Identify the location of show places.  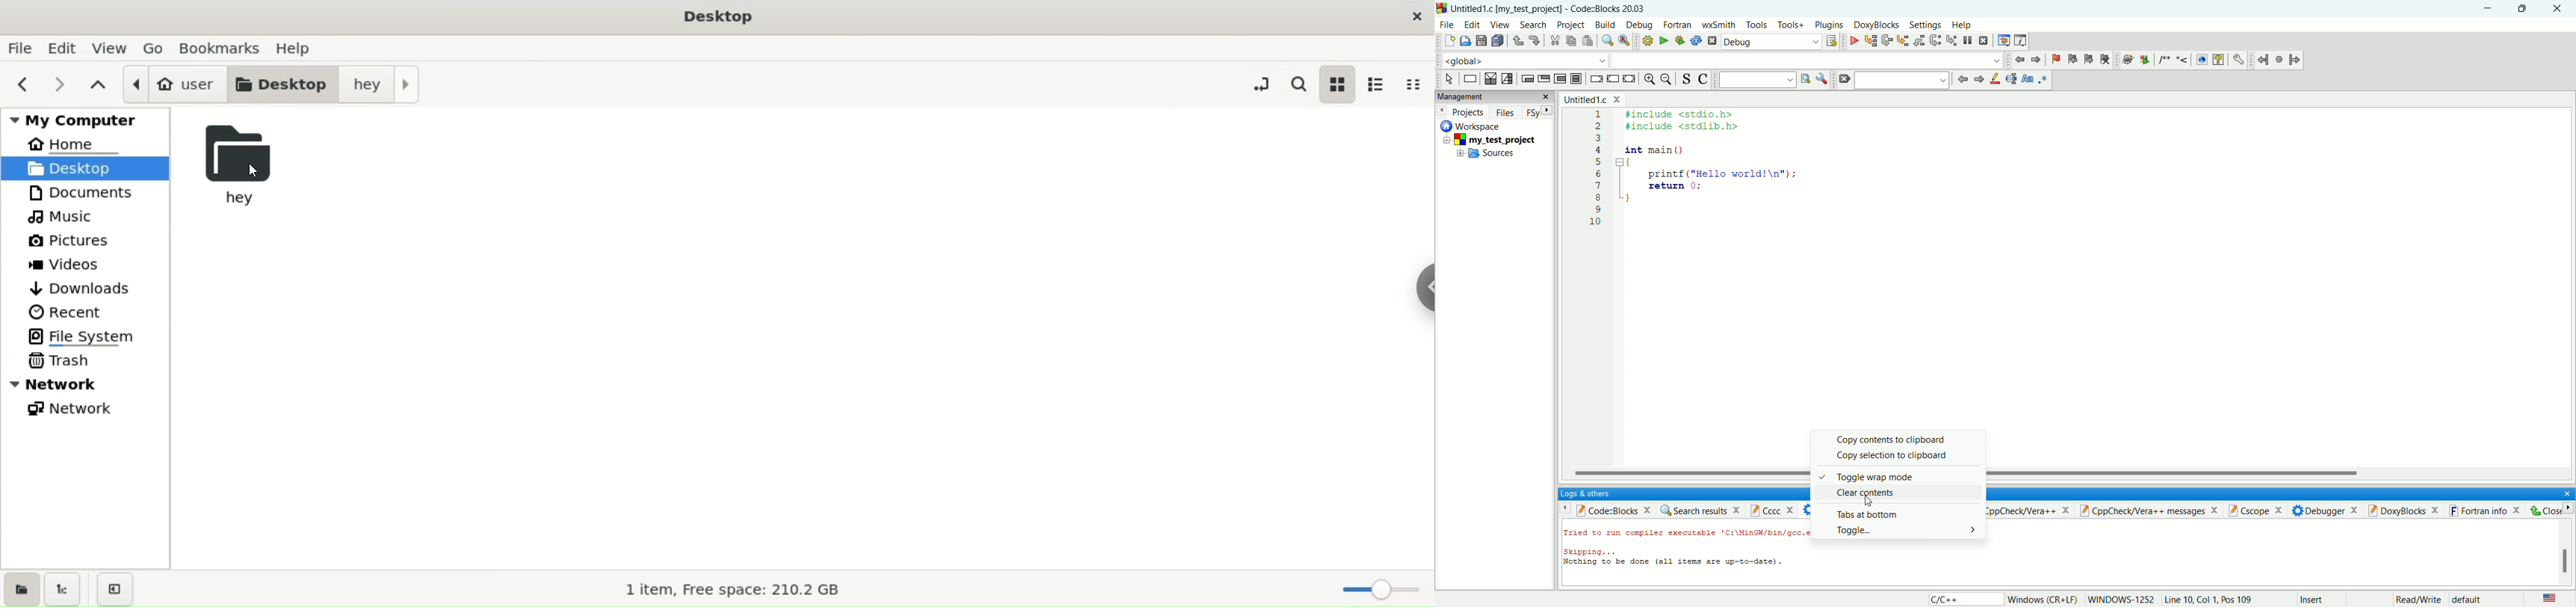
(21, 588).